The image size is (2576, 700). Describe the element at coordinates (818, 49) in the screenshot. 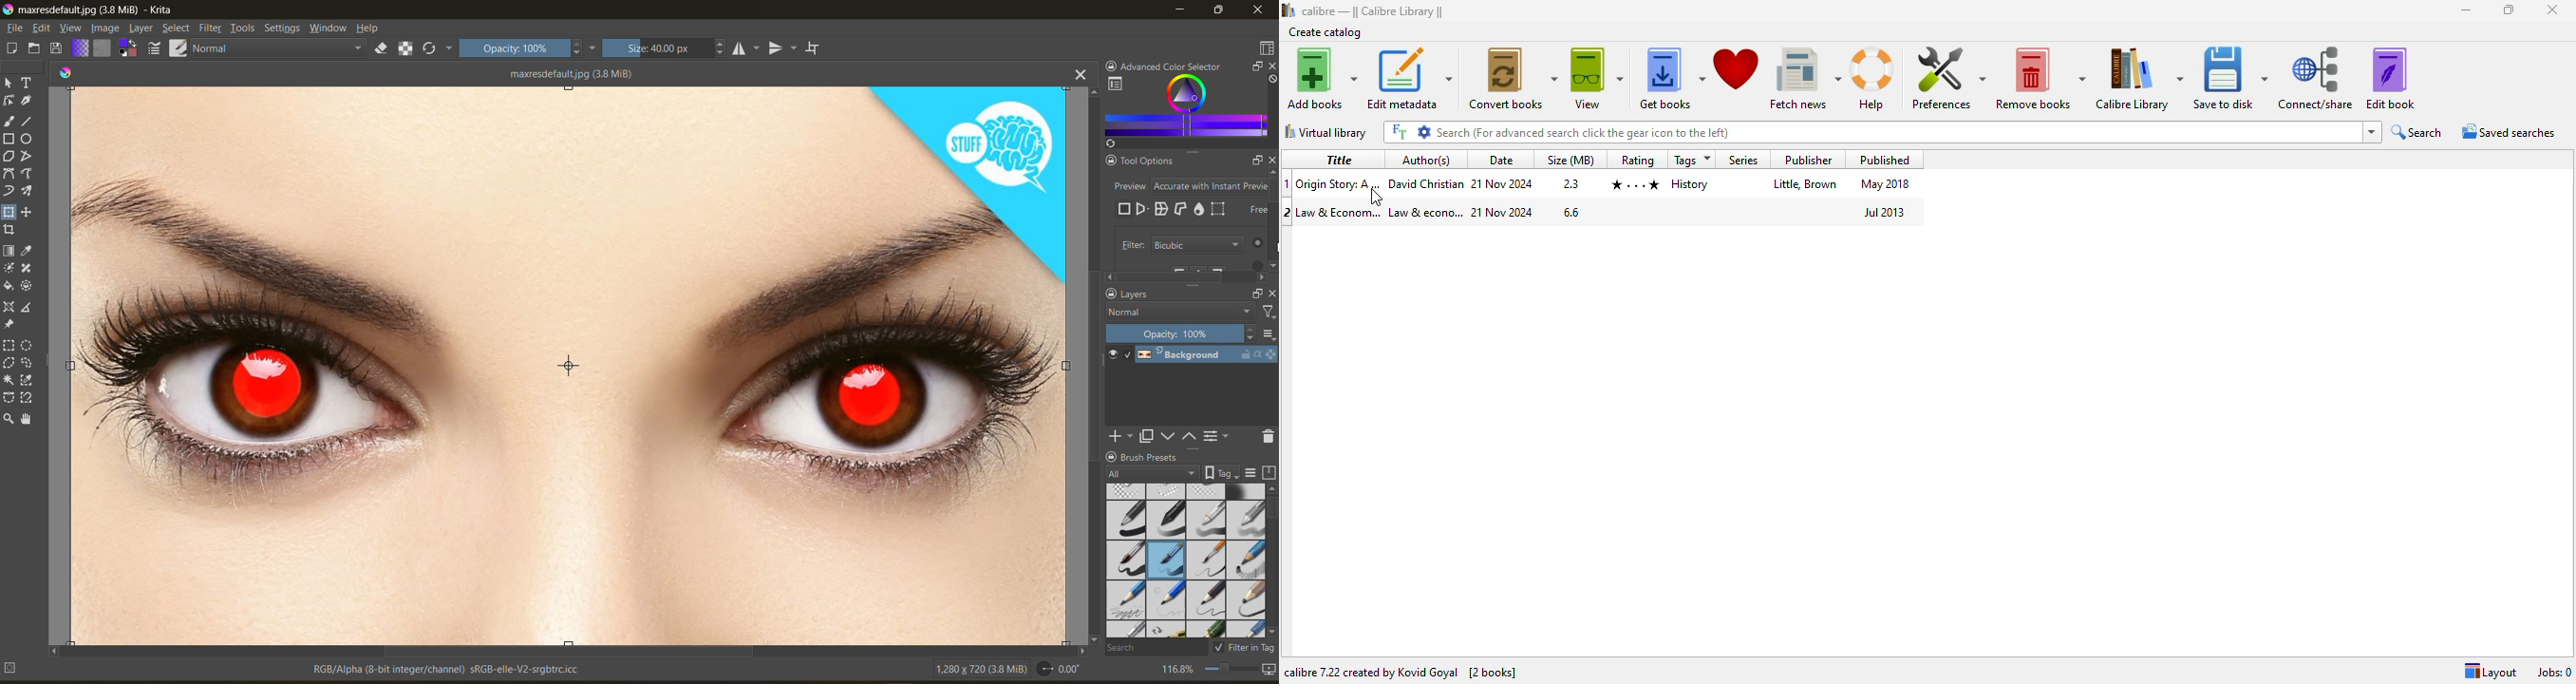

I see `wrap around mode` at that location.